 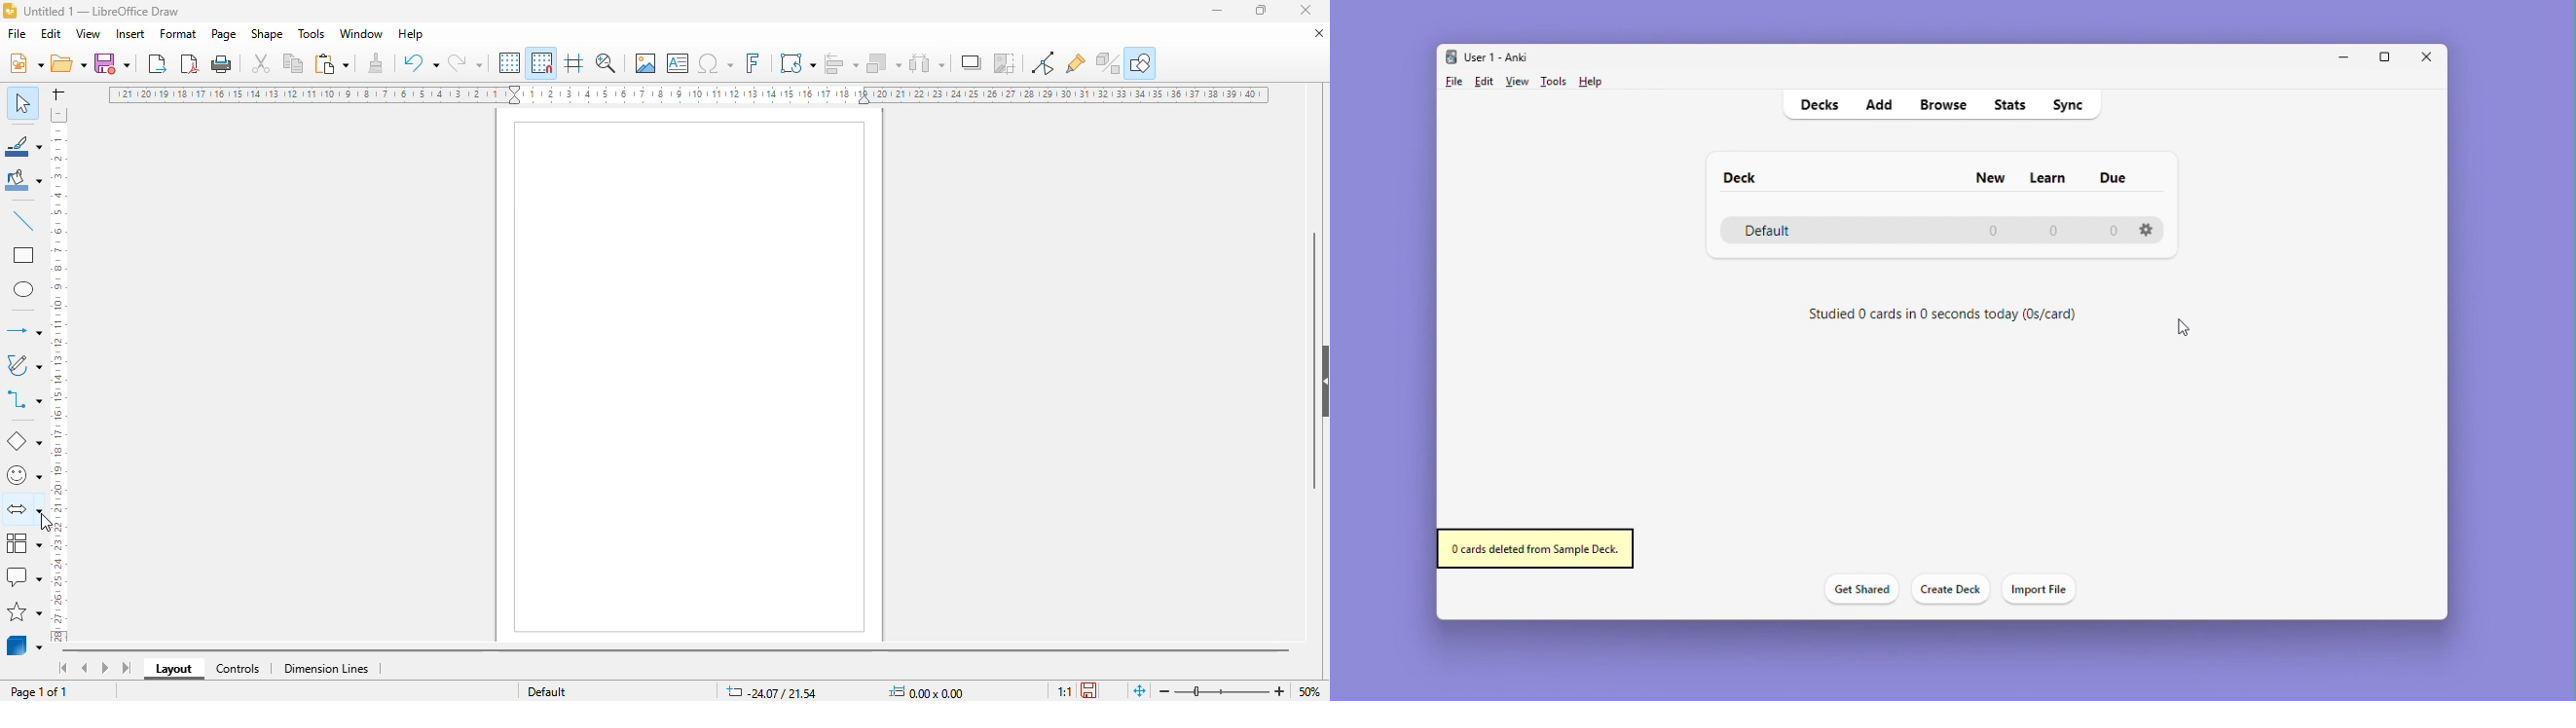 What do you see at coordinates (1319, 34) in the screenshot?
I see `close document` at bounding box center [1319, 34].